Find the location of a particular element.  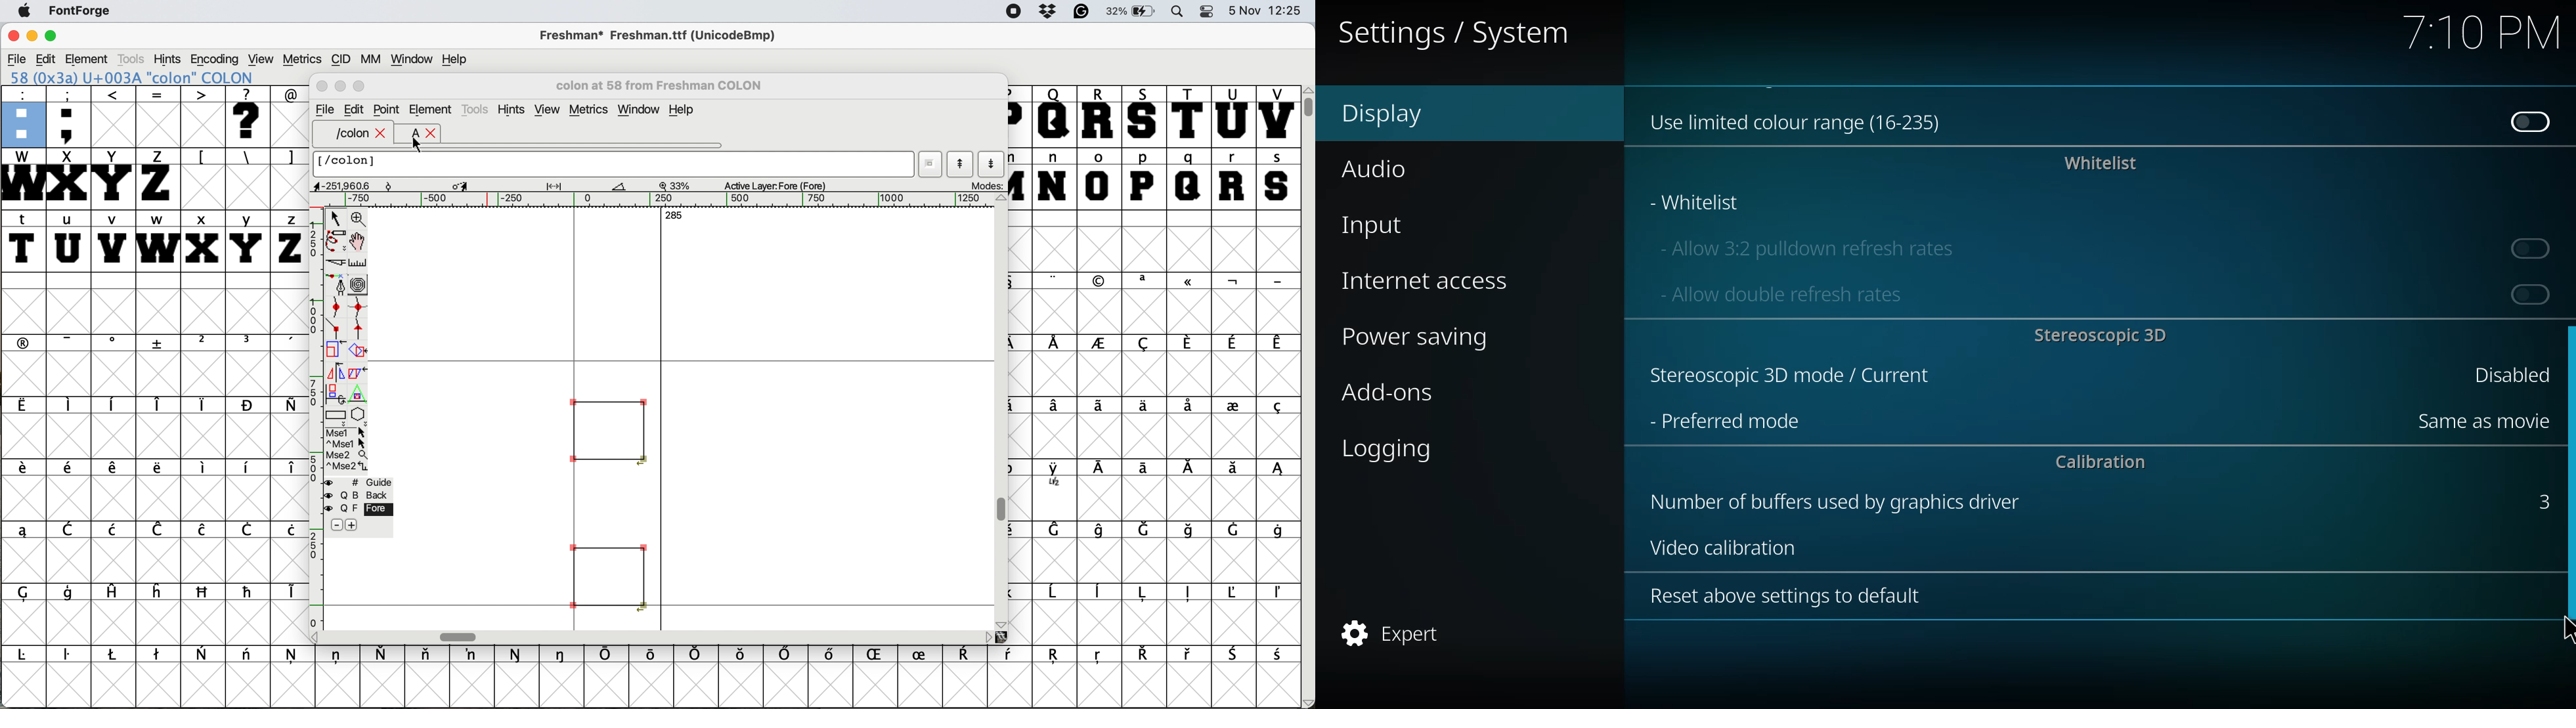

symbol is located at coordinates (28, 655).